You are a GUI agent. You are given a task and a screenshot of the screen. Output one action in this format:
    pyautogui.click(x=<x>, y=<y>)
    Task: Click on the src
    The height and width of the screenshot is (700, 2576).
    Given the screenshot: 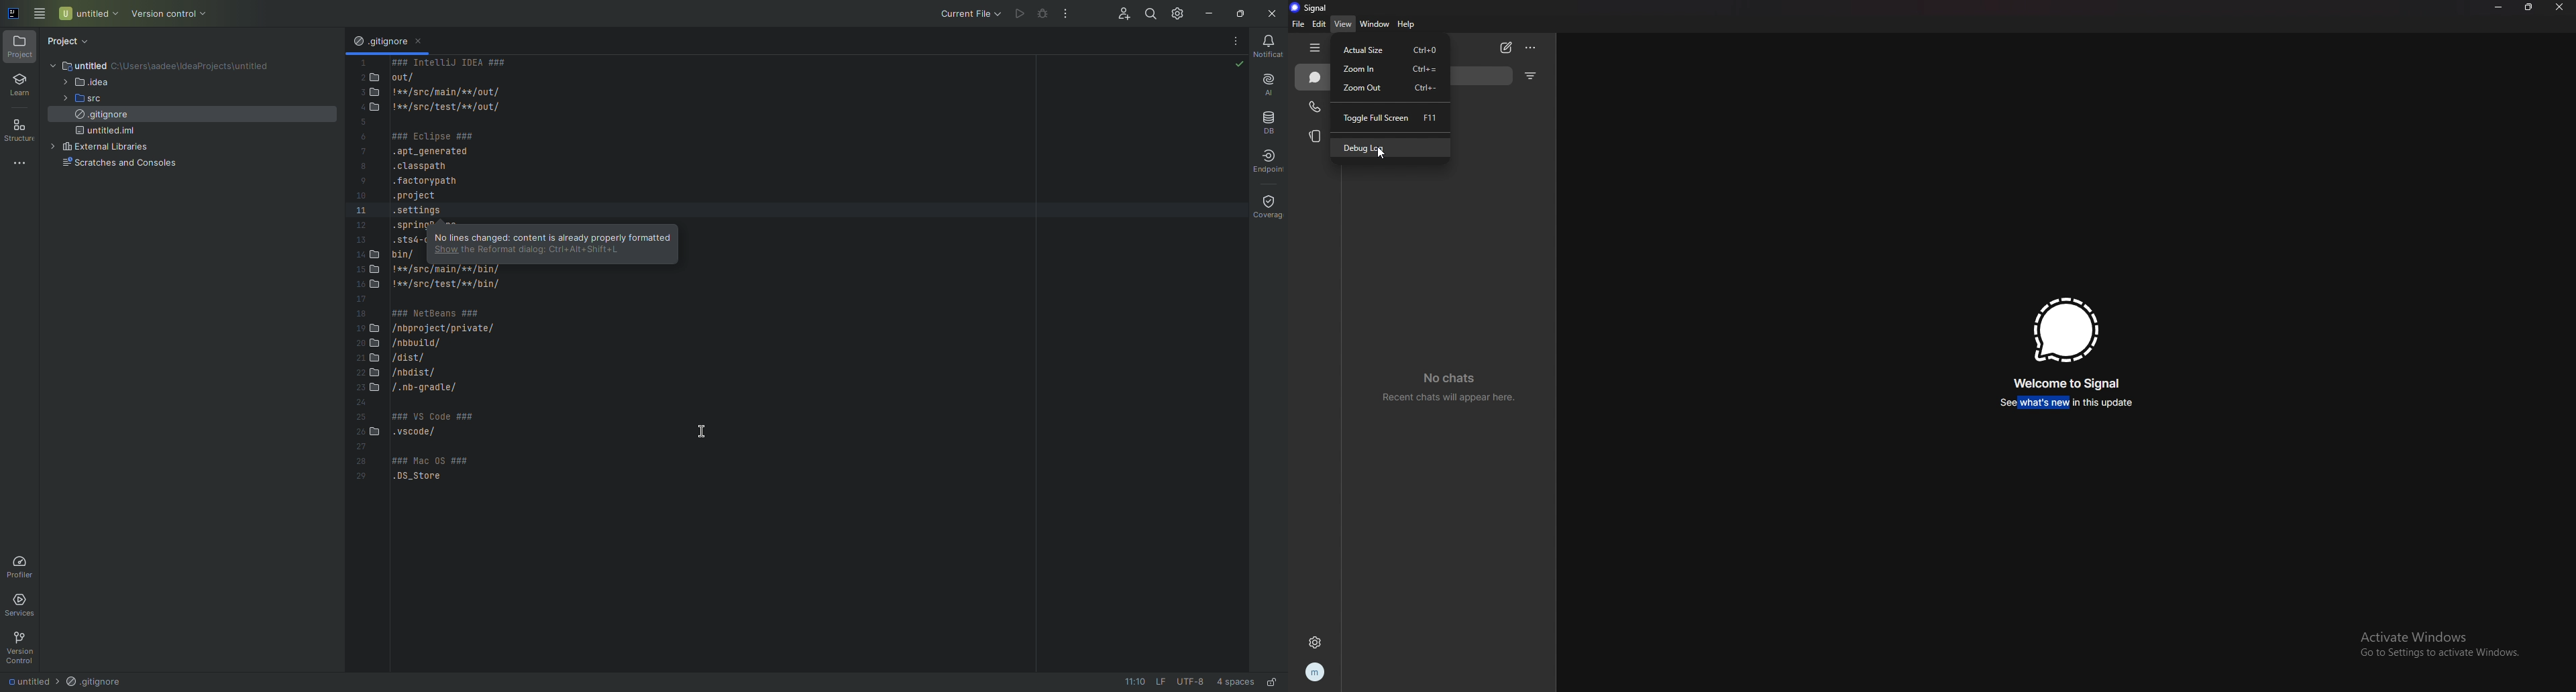 What is the action you would take?
    pyautogui.click(x=92, y=100)
    